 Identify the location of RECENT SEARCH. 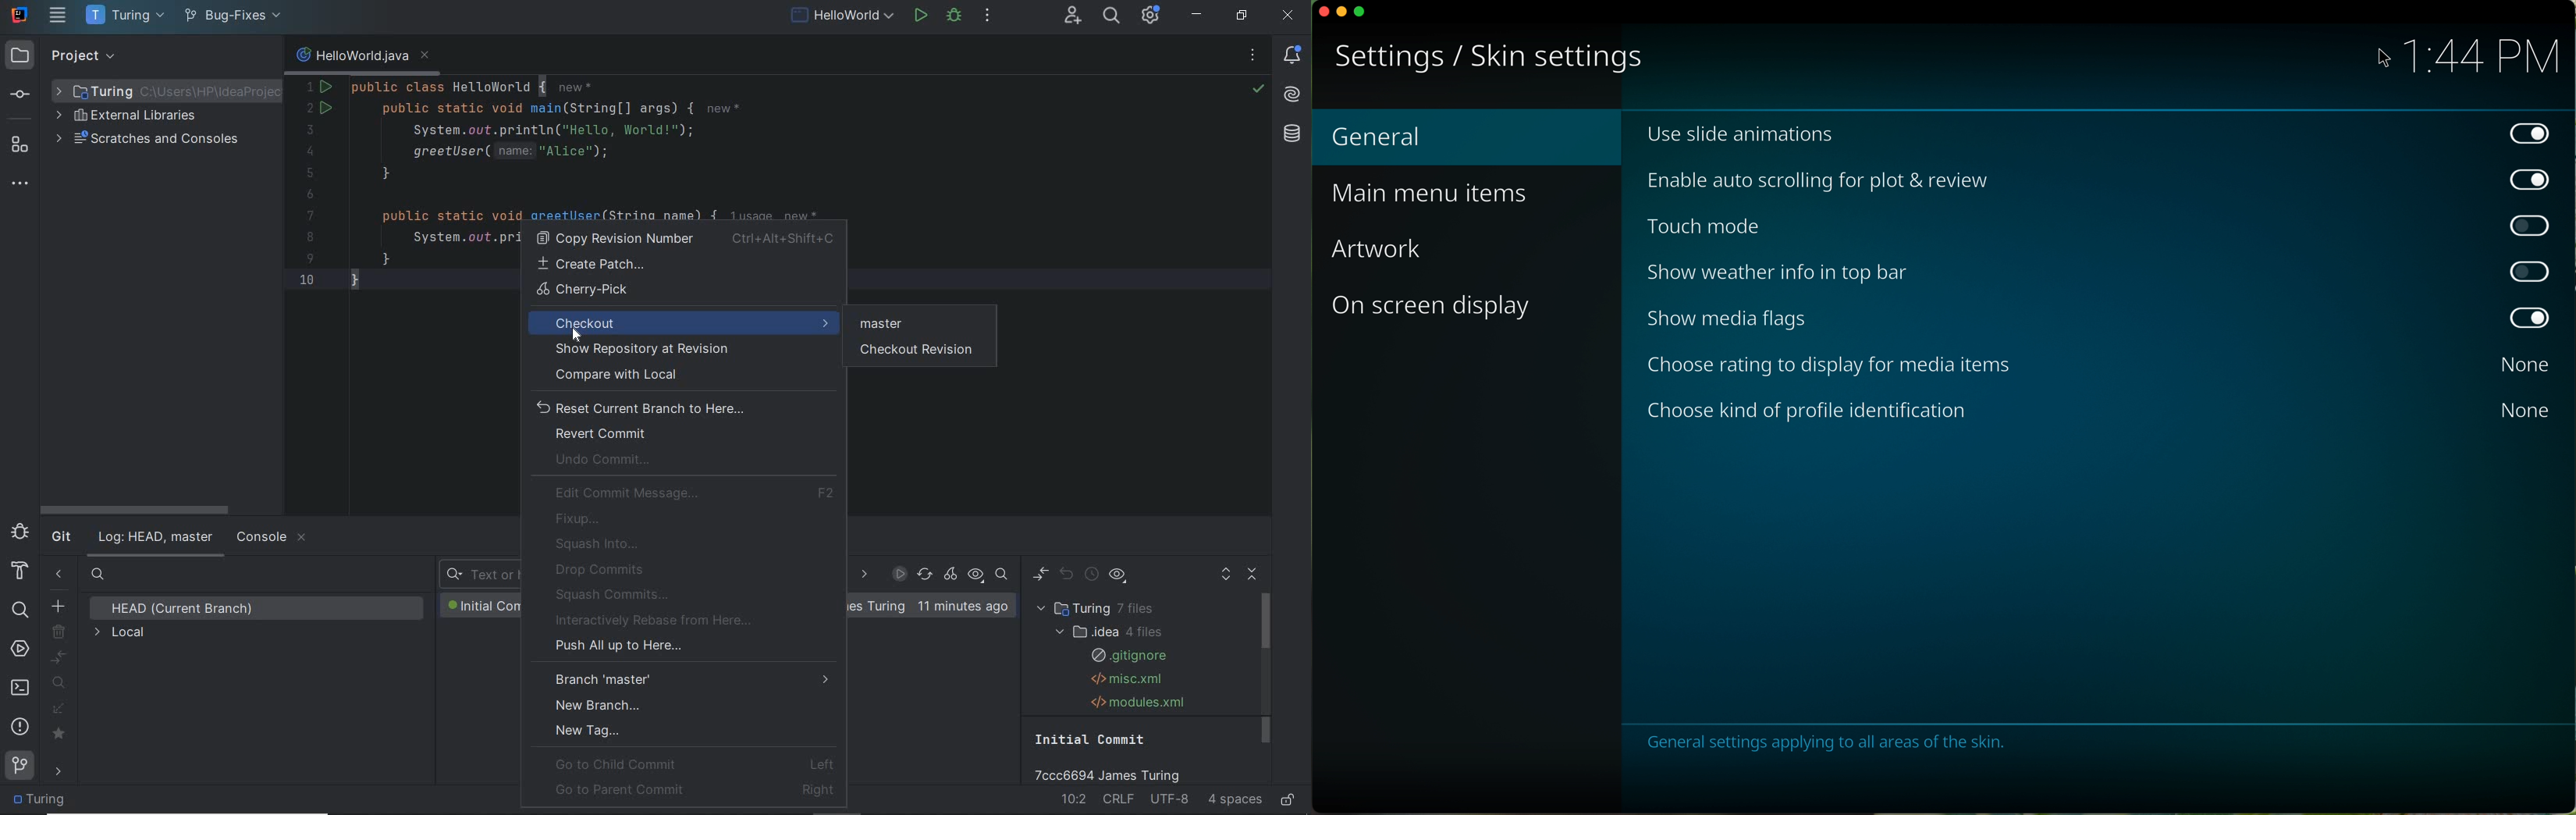
(478, 575).